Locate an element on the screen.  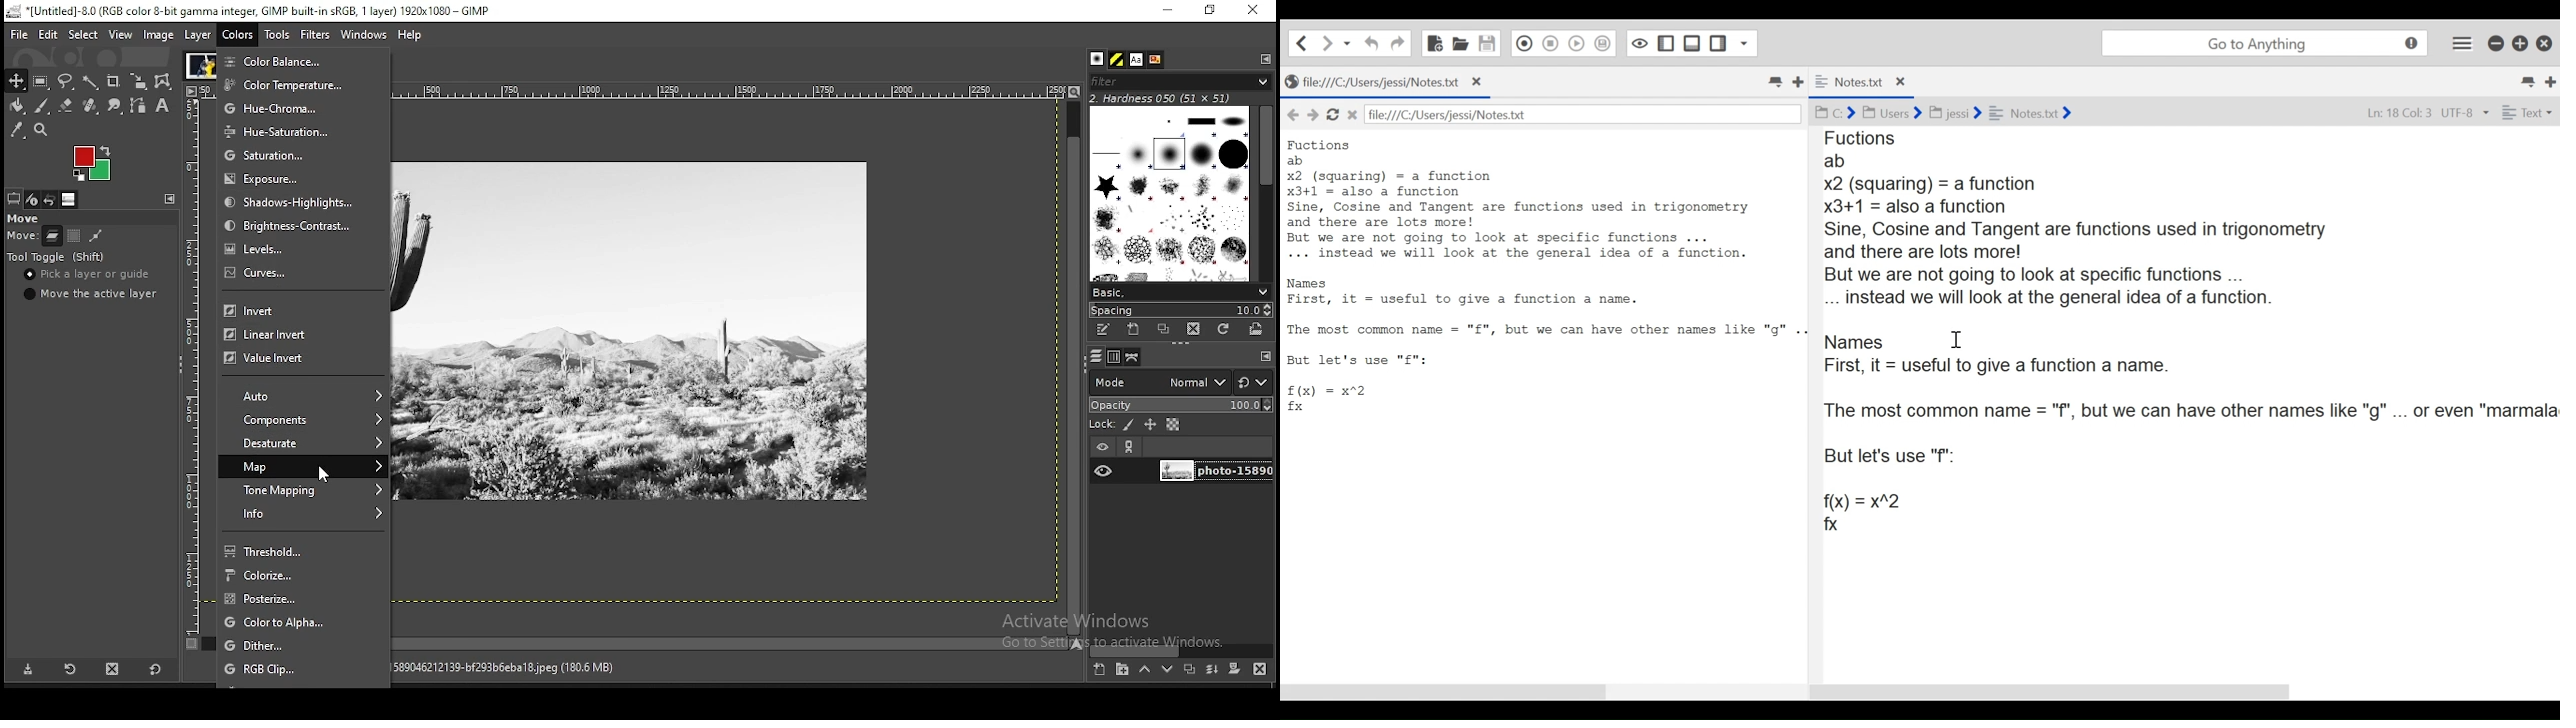
layer is located at coordinates (199, 35).